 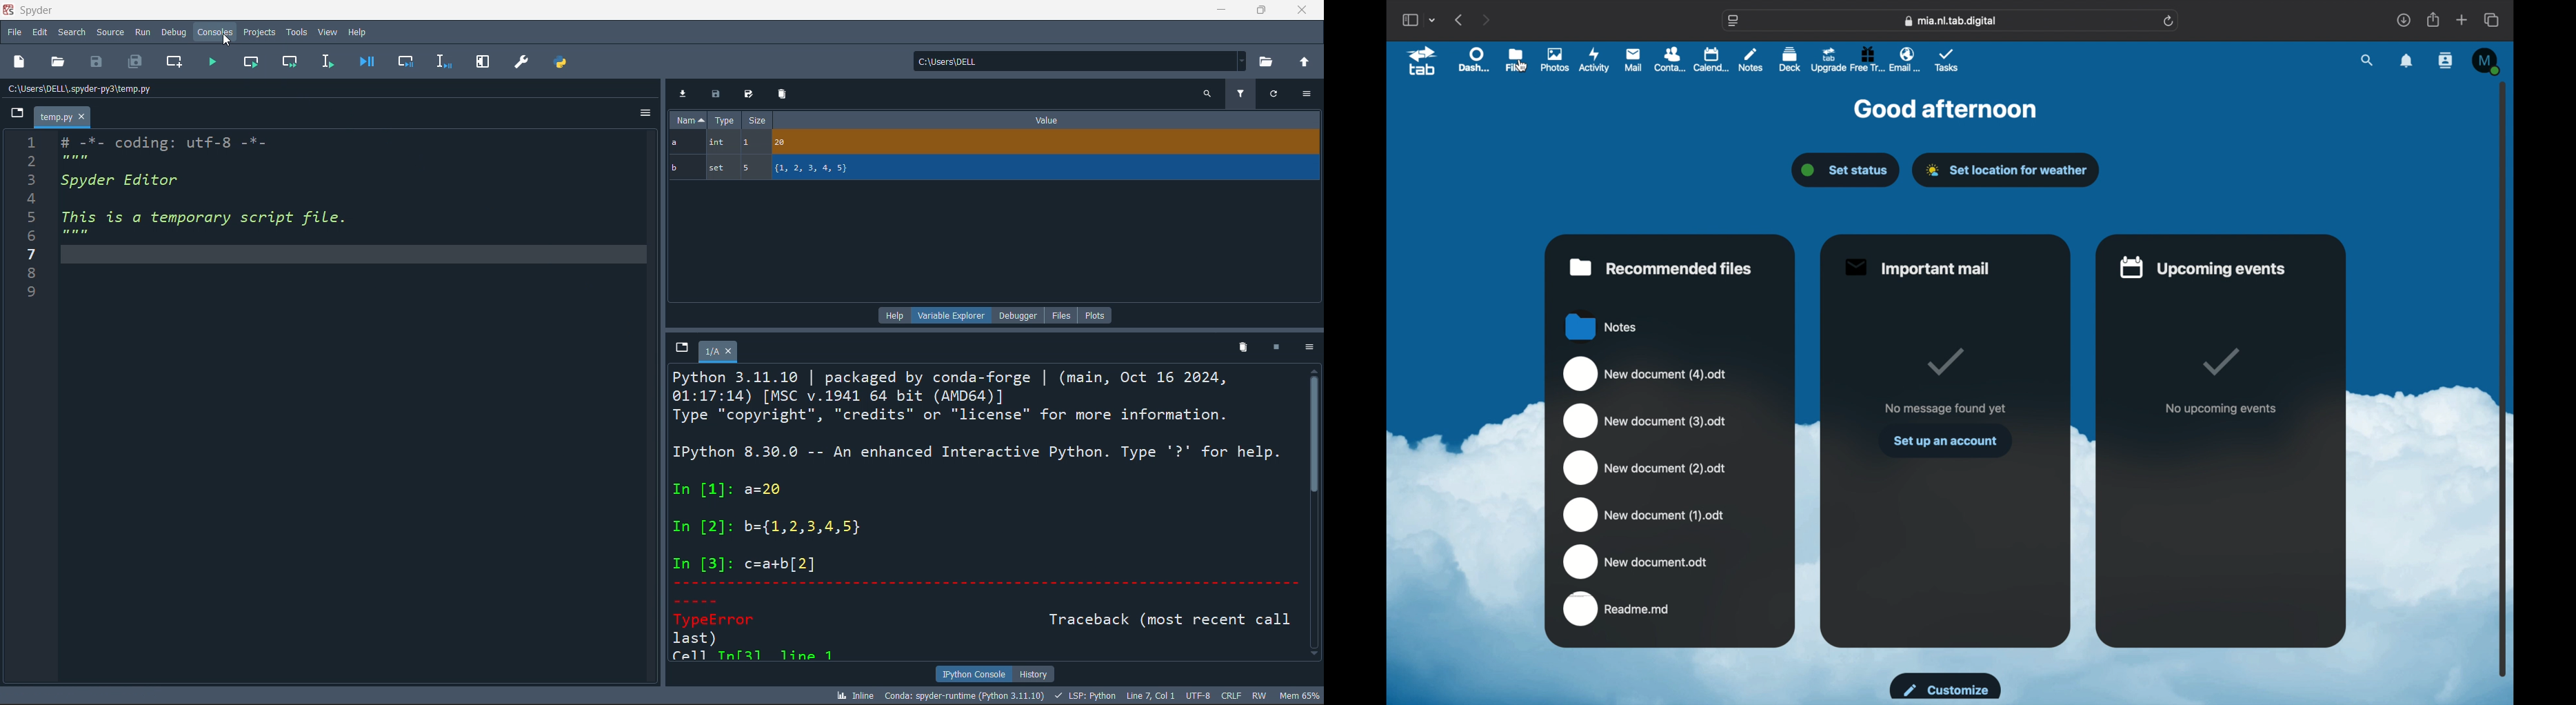 I want to click on show sidebar, so click(x=1409, y=20).